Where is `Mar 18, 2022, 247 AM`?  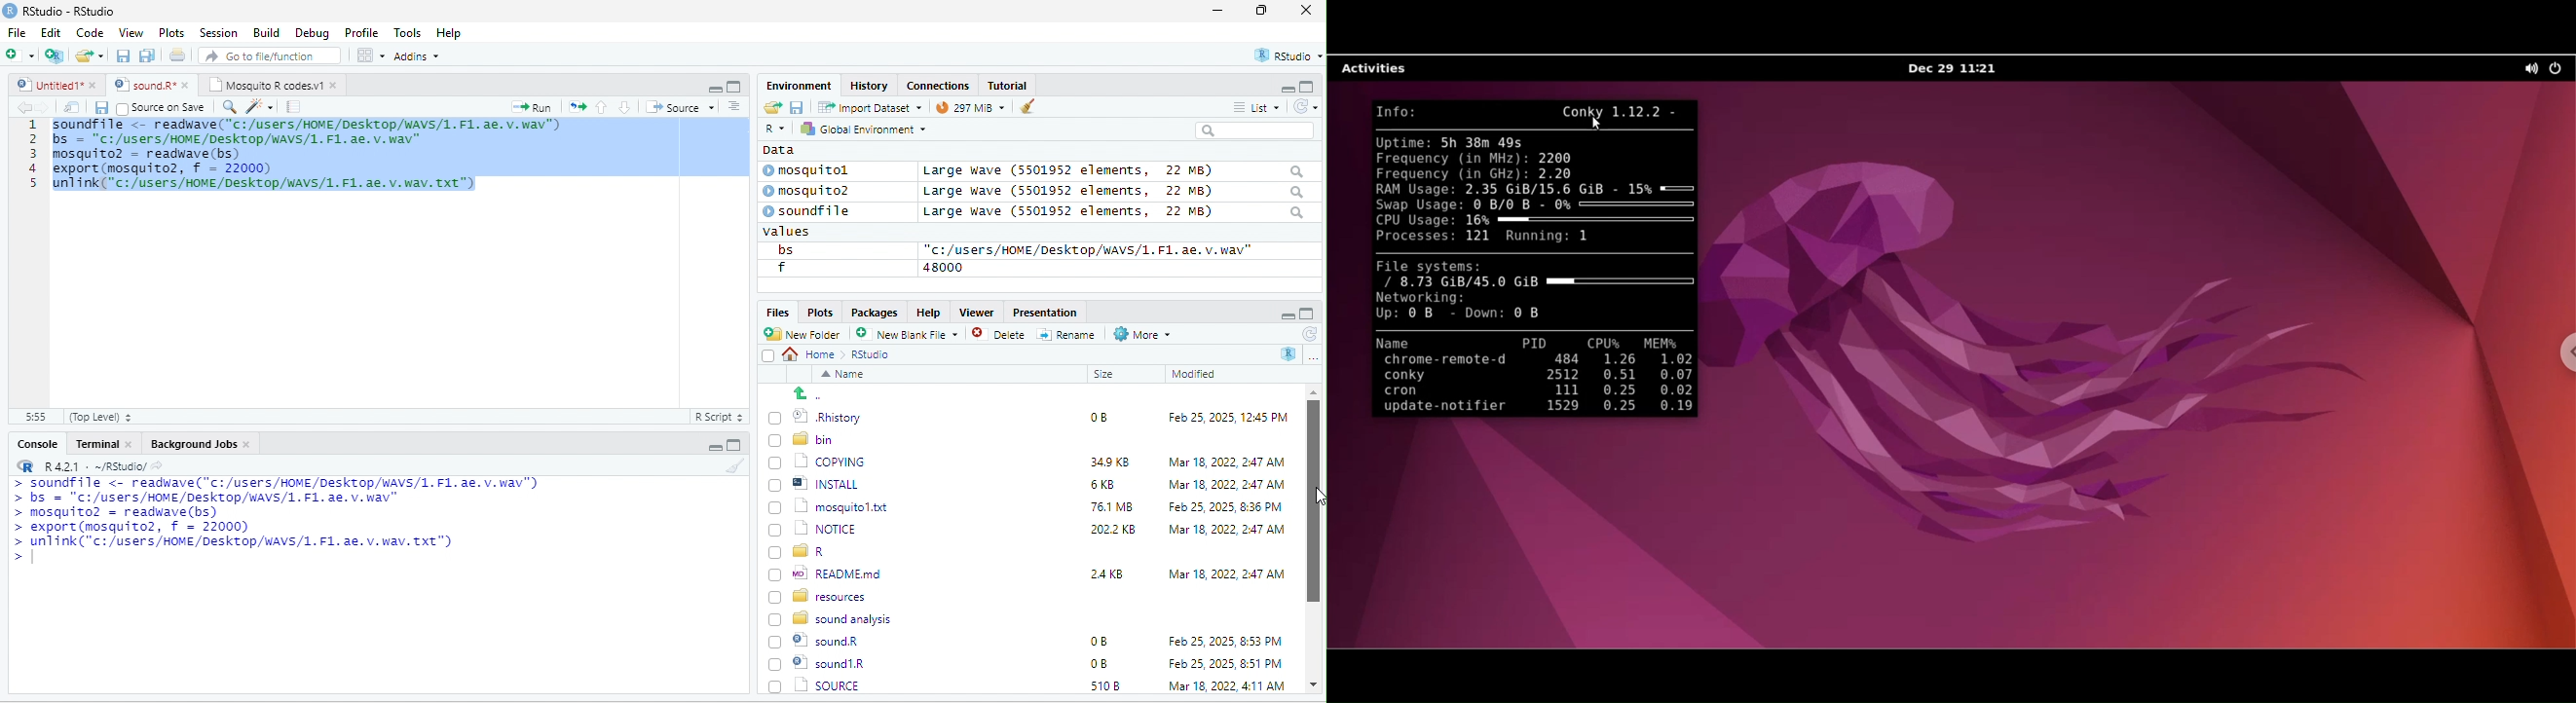
Mar 18, 2022, 247 AM is located at coordinates (1227, 462).